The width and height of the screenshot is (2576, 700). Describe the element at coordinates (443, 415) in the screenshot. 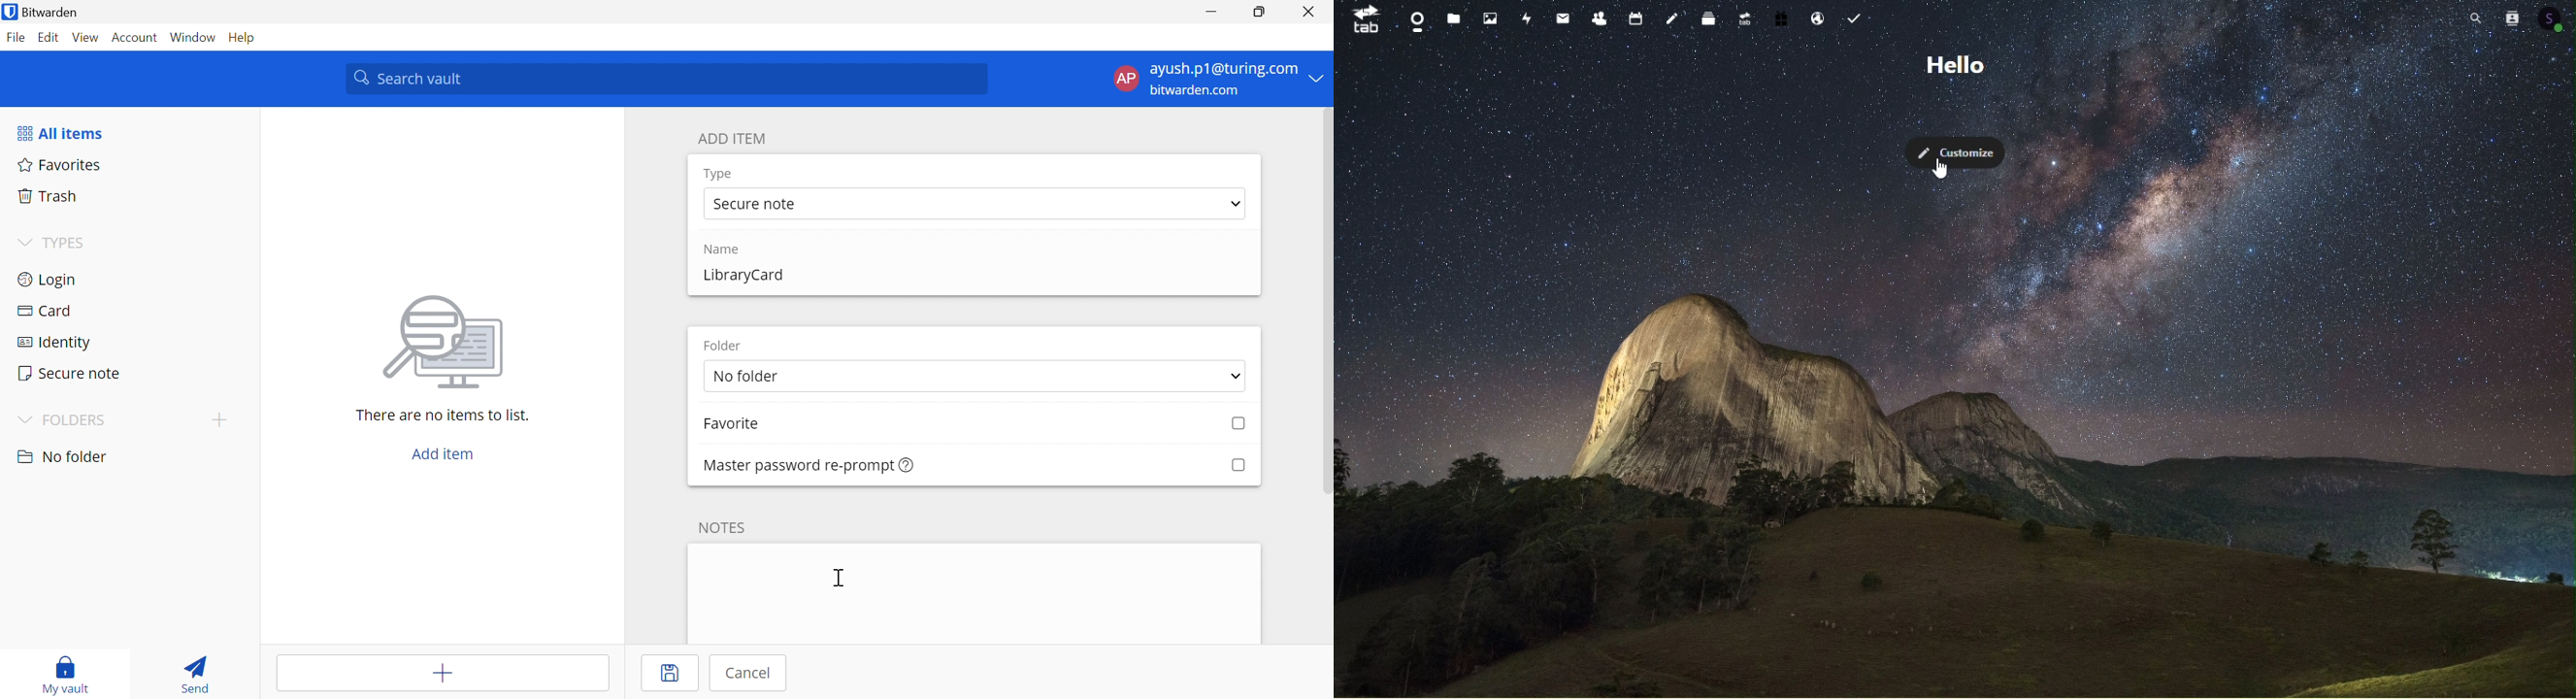

I see `There are no items to list.` at that location.